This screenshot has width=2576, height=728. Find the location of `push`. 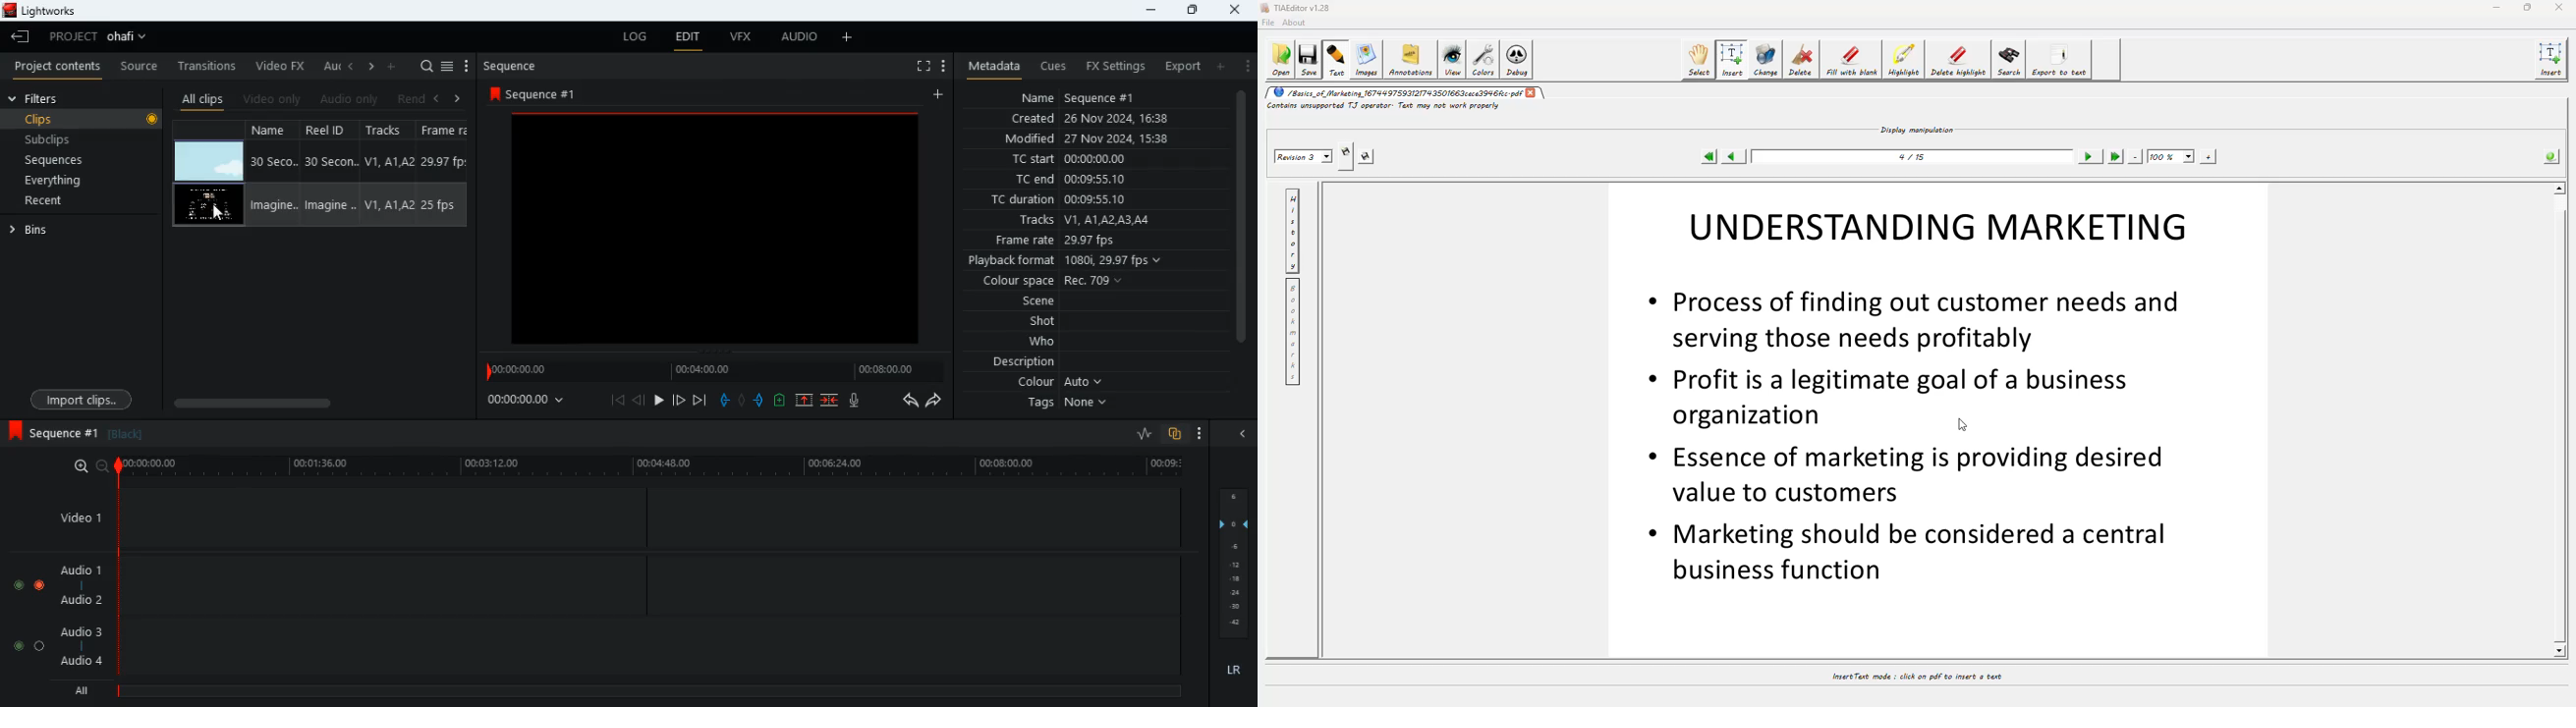

push is located at coordinates (760, 402).